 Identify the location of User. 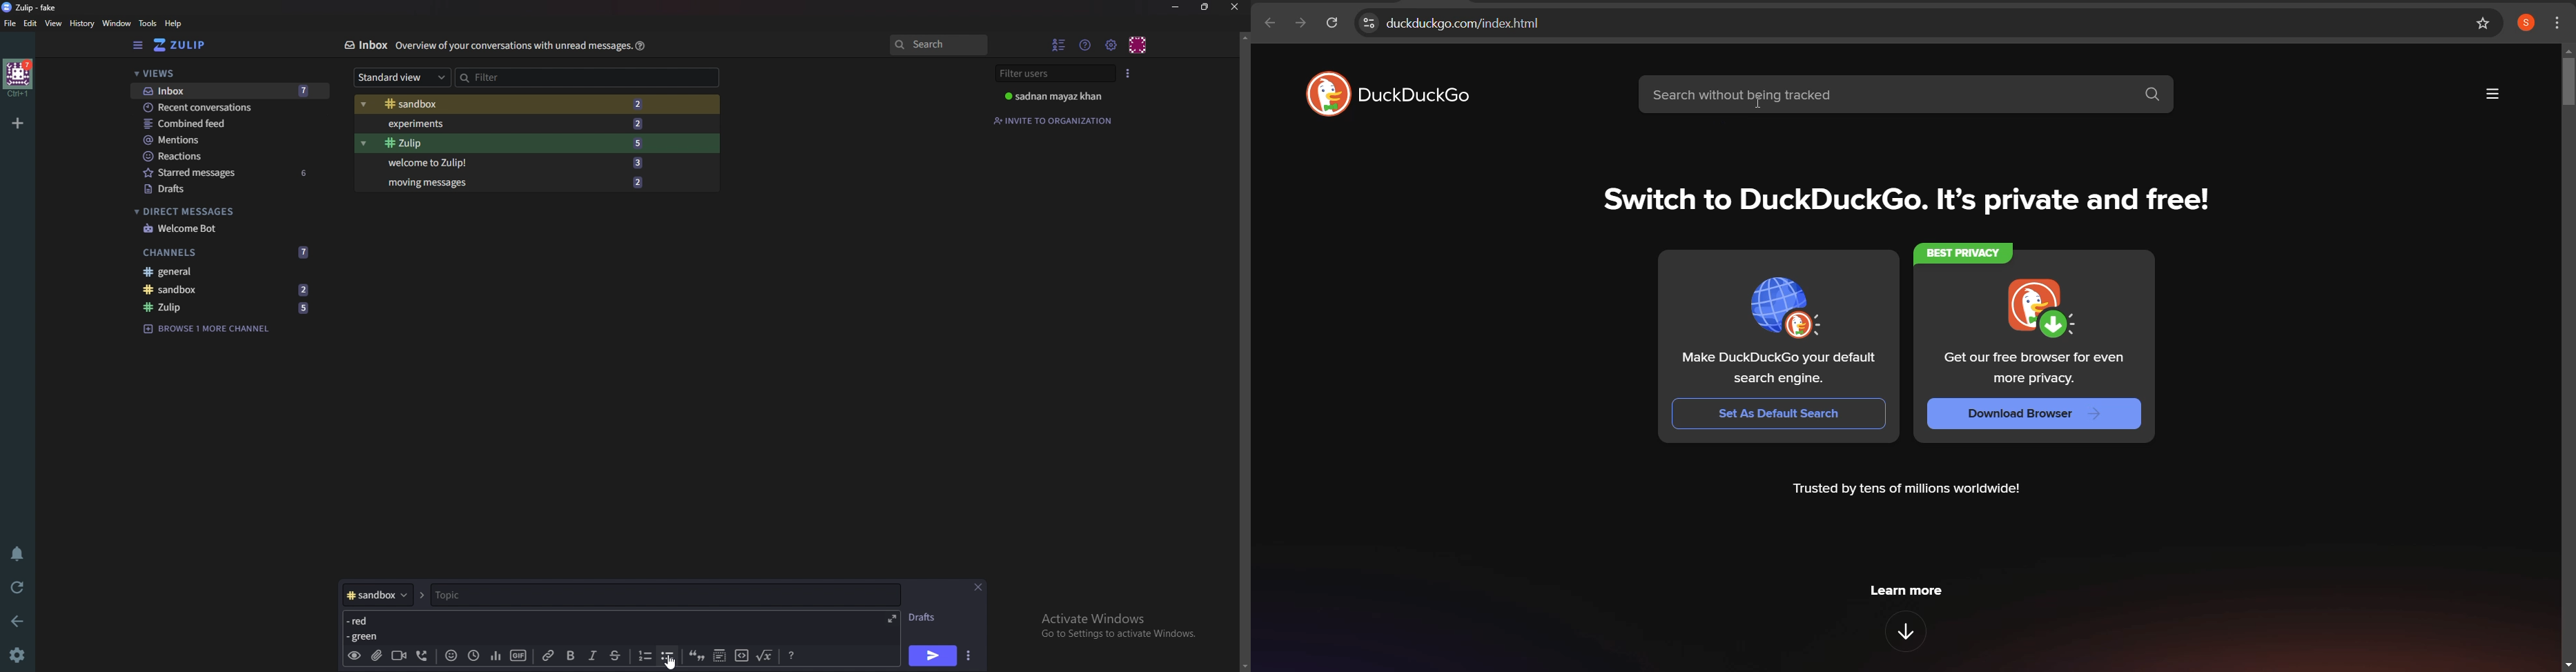
(1061, 96).